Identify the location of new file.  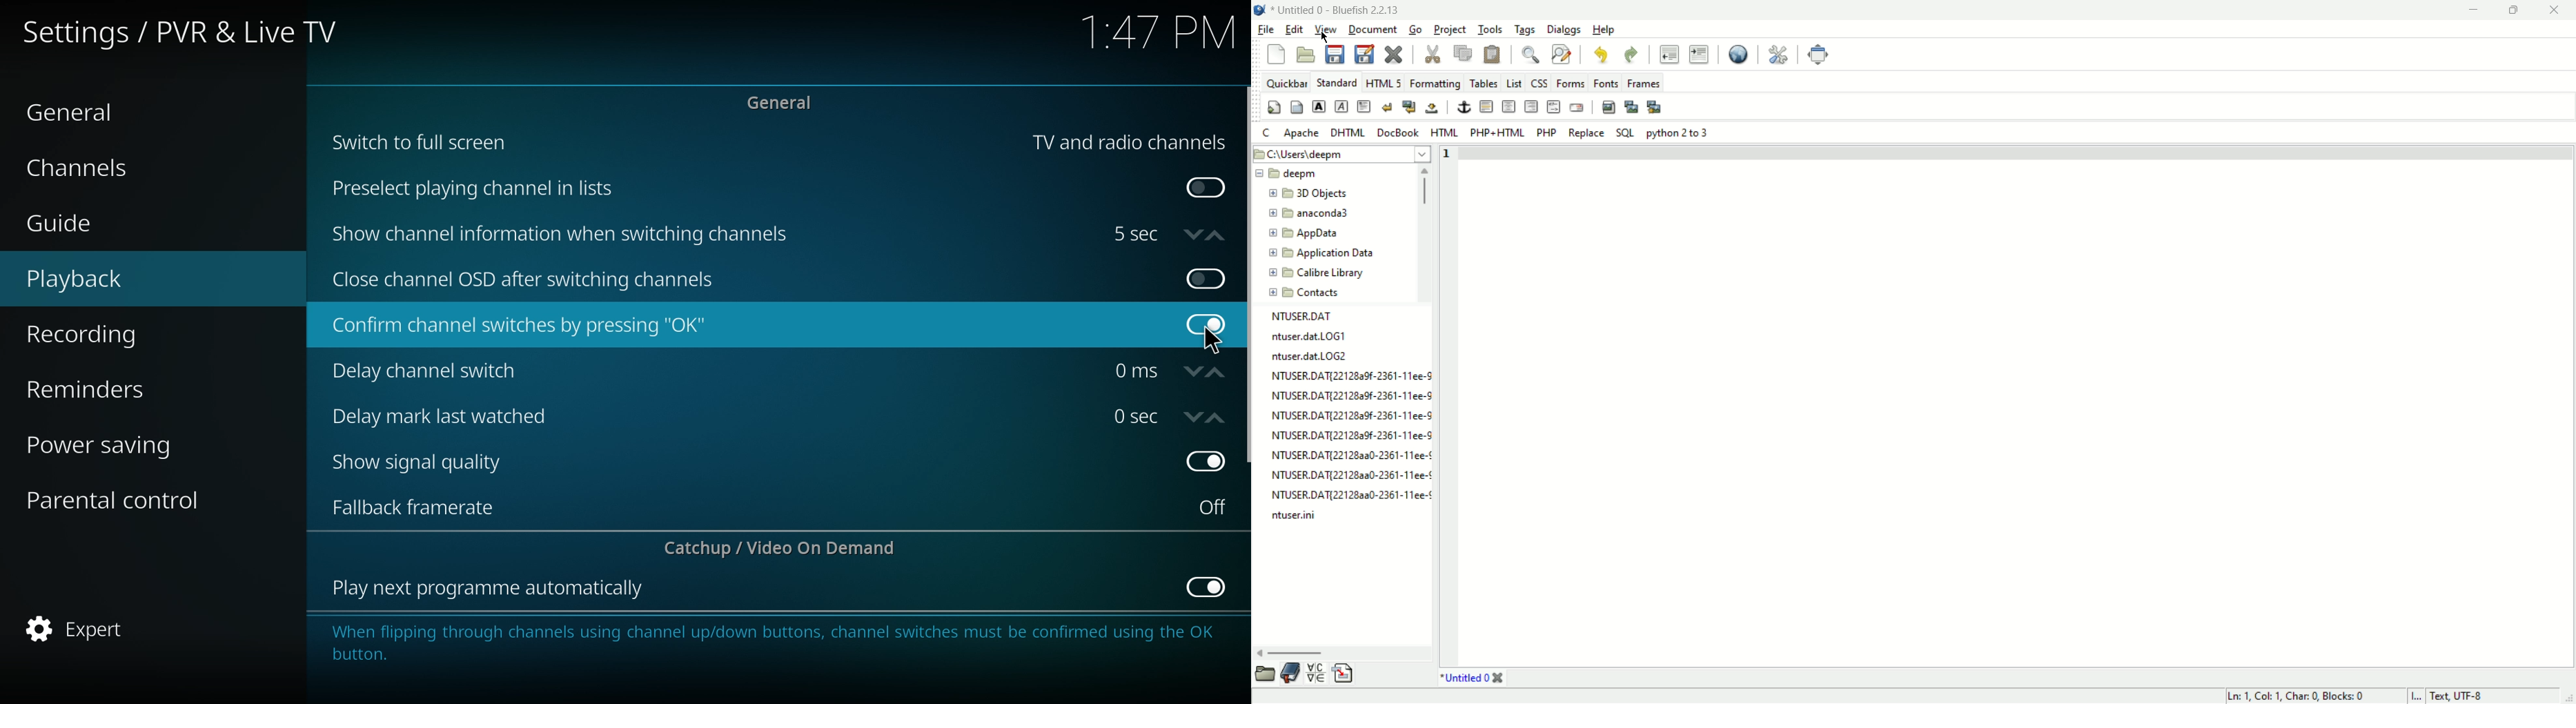
(1276, 55).